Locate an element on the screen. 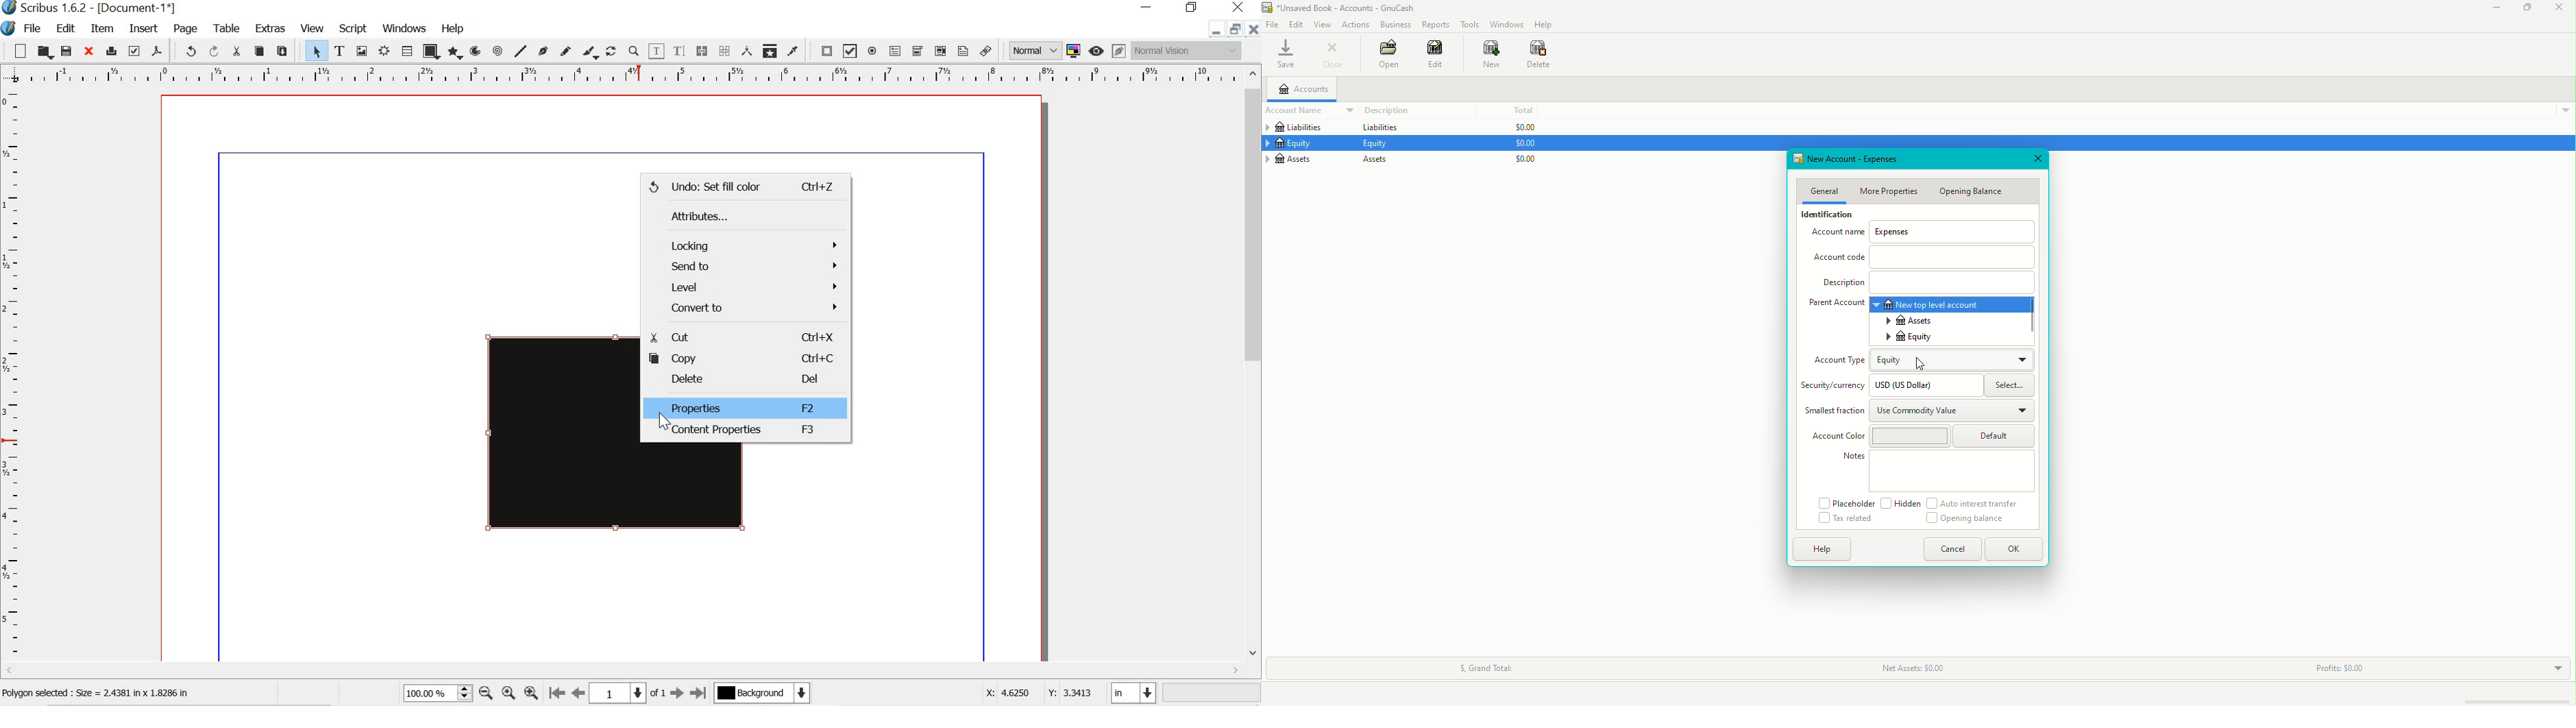 This screenshot has height=728, width=2576. 100.00% is located at coordinates (437, 693).